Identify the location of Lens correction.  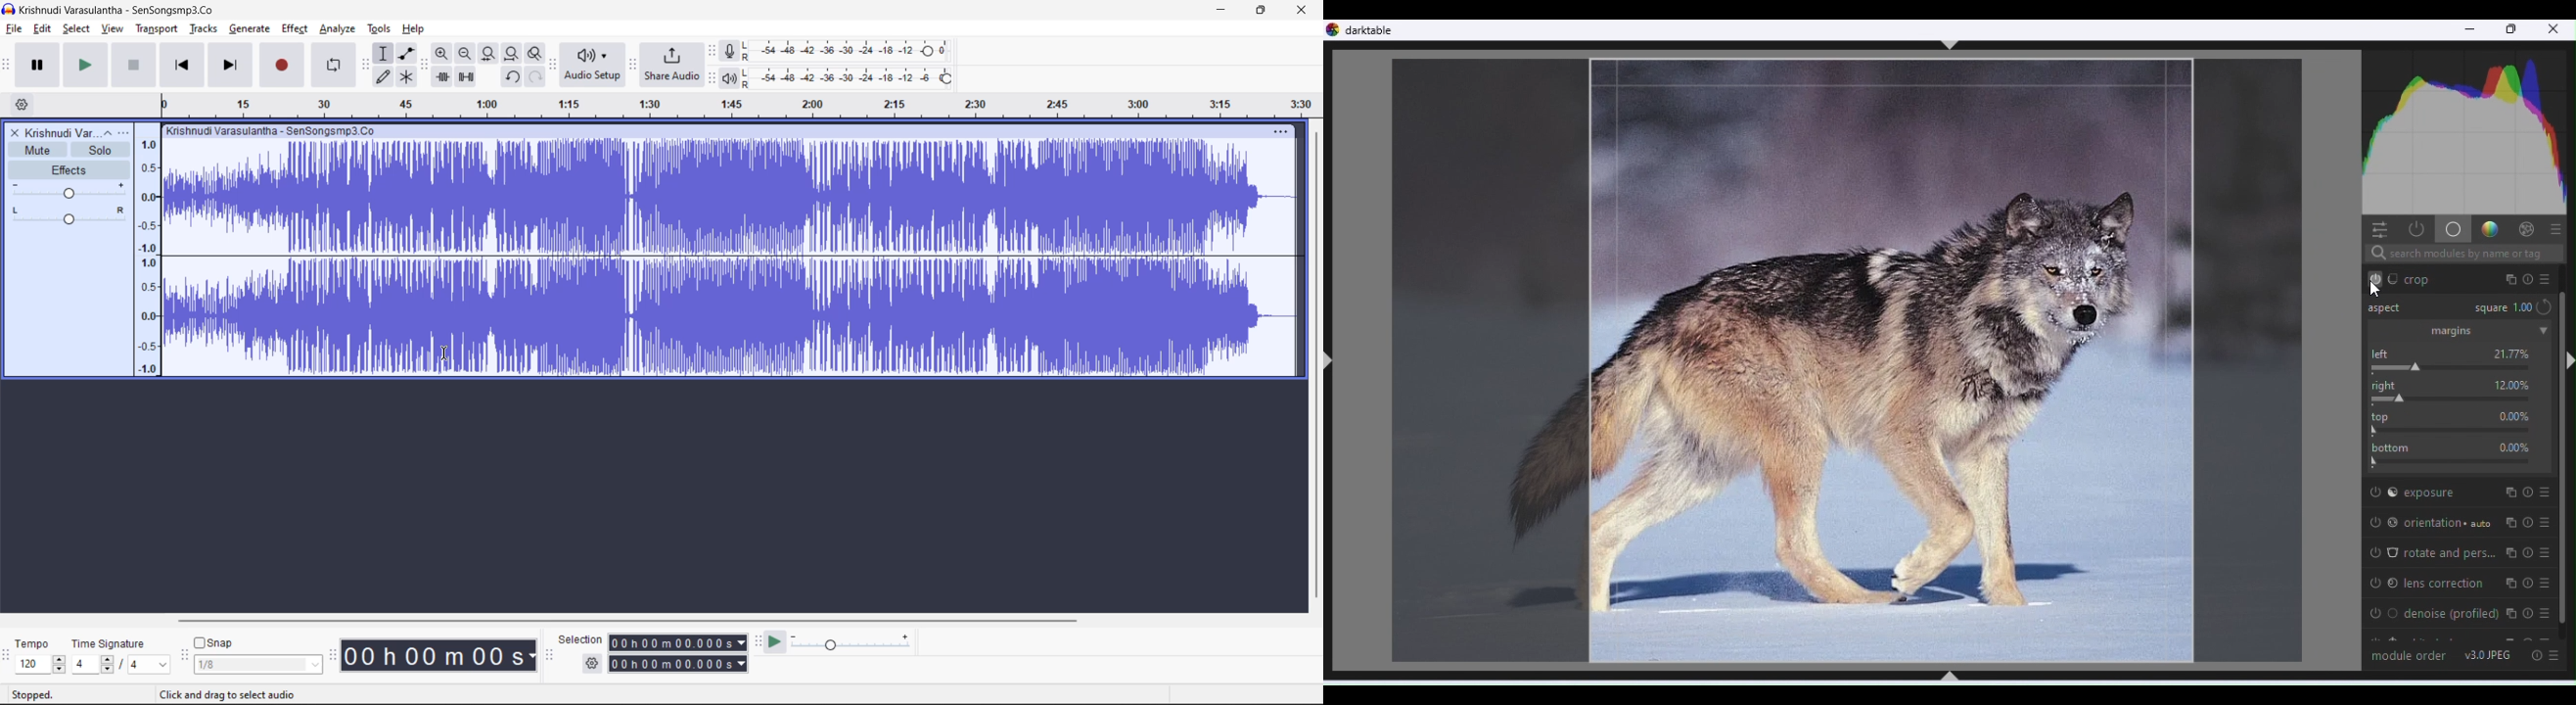
(2461, 583).